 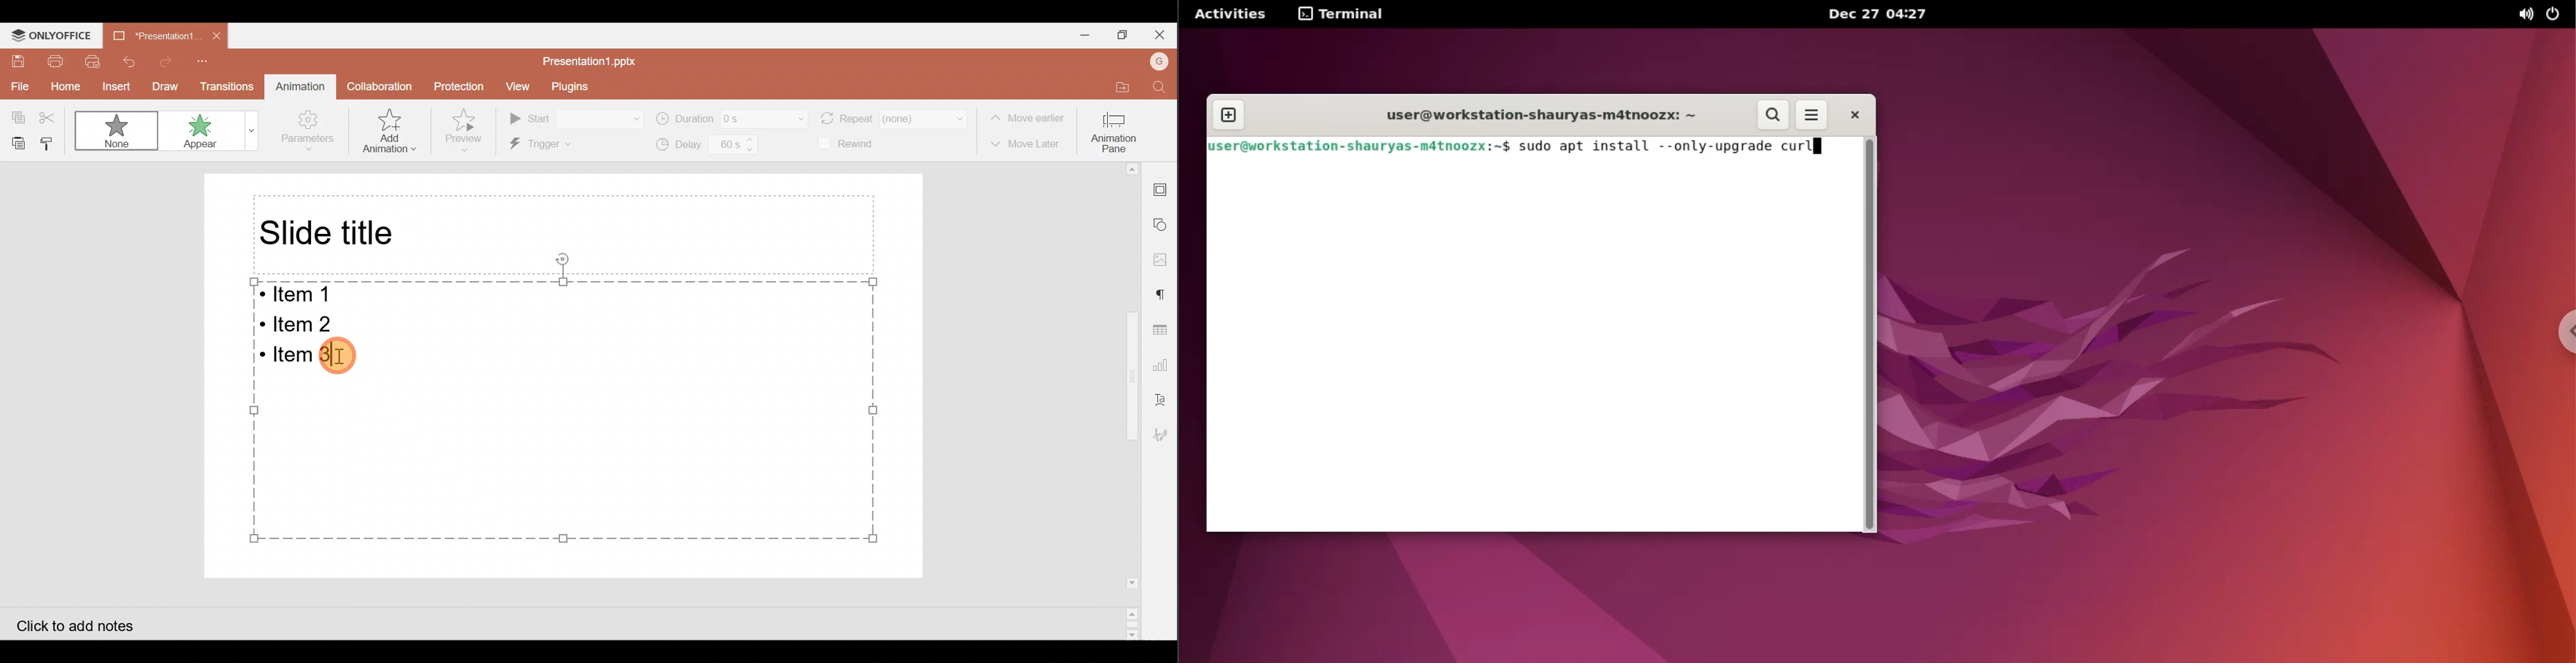 I want to click on Duration, so click(x=731, y=117).